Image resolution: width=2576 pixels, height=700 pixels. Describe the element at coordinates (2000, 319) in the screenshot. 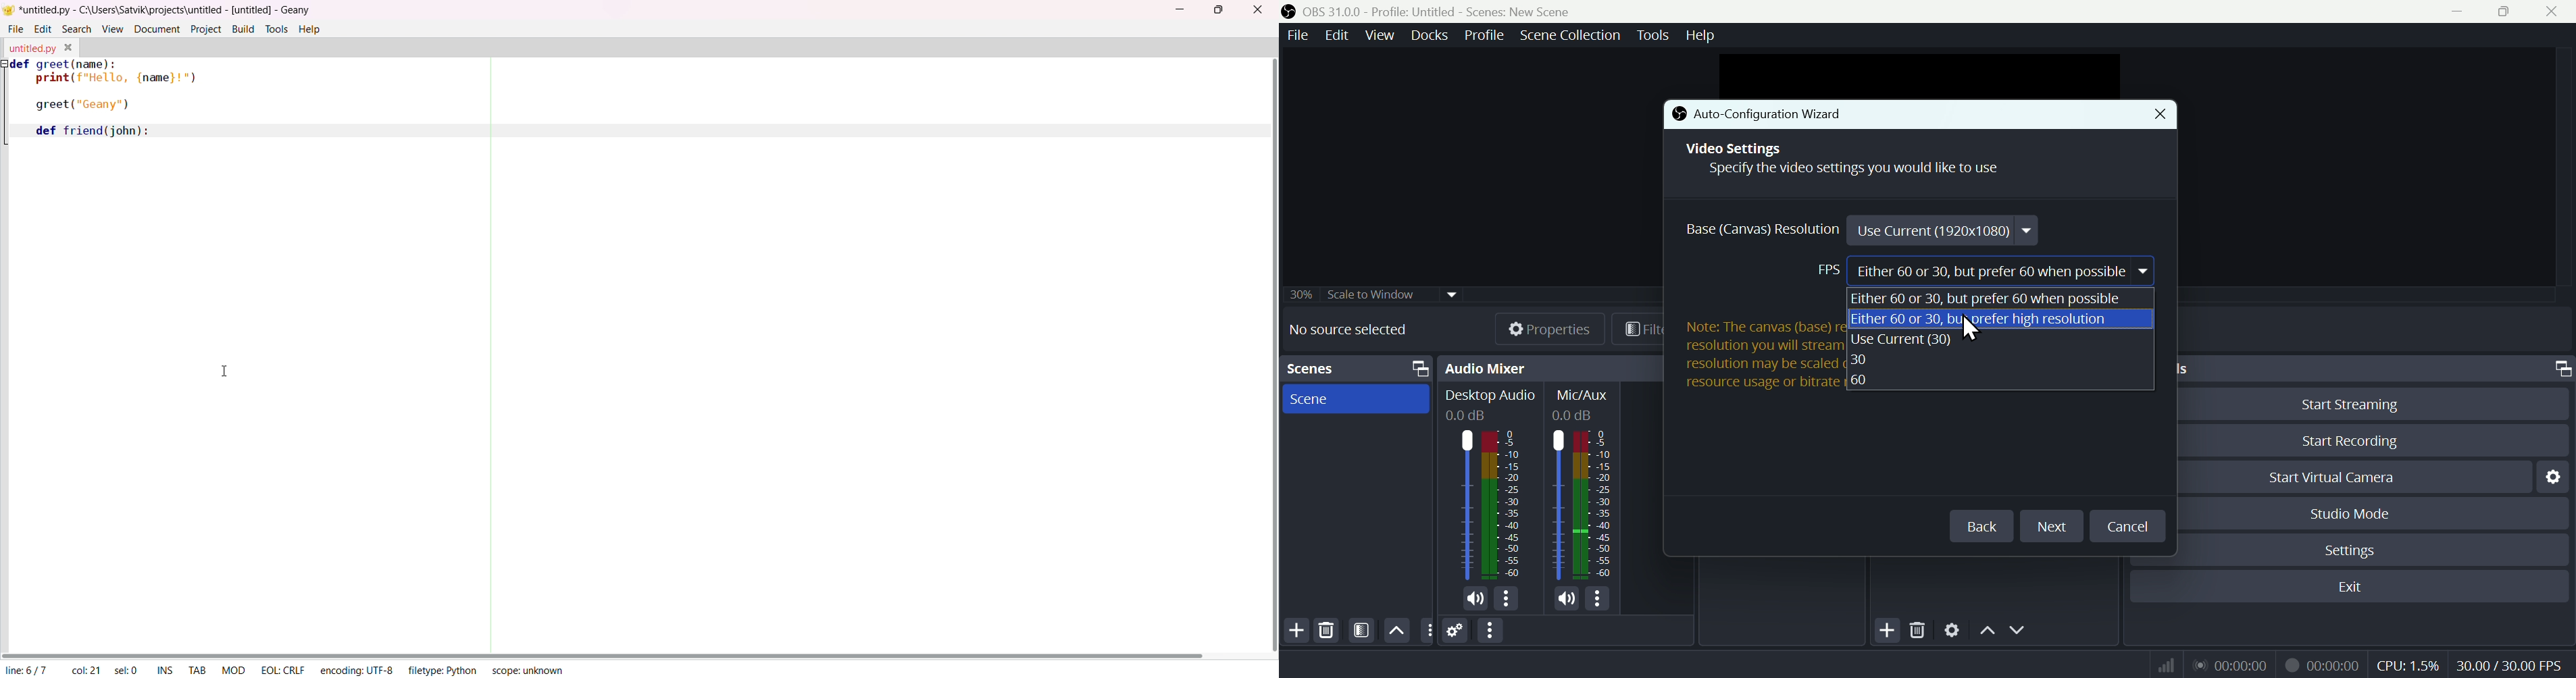

I see `Either 60 or 30, buyorefer high resolution` at that location.